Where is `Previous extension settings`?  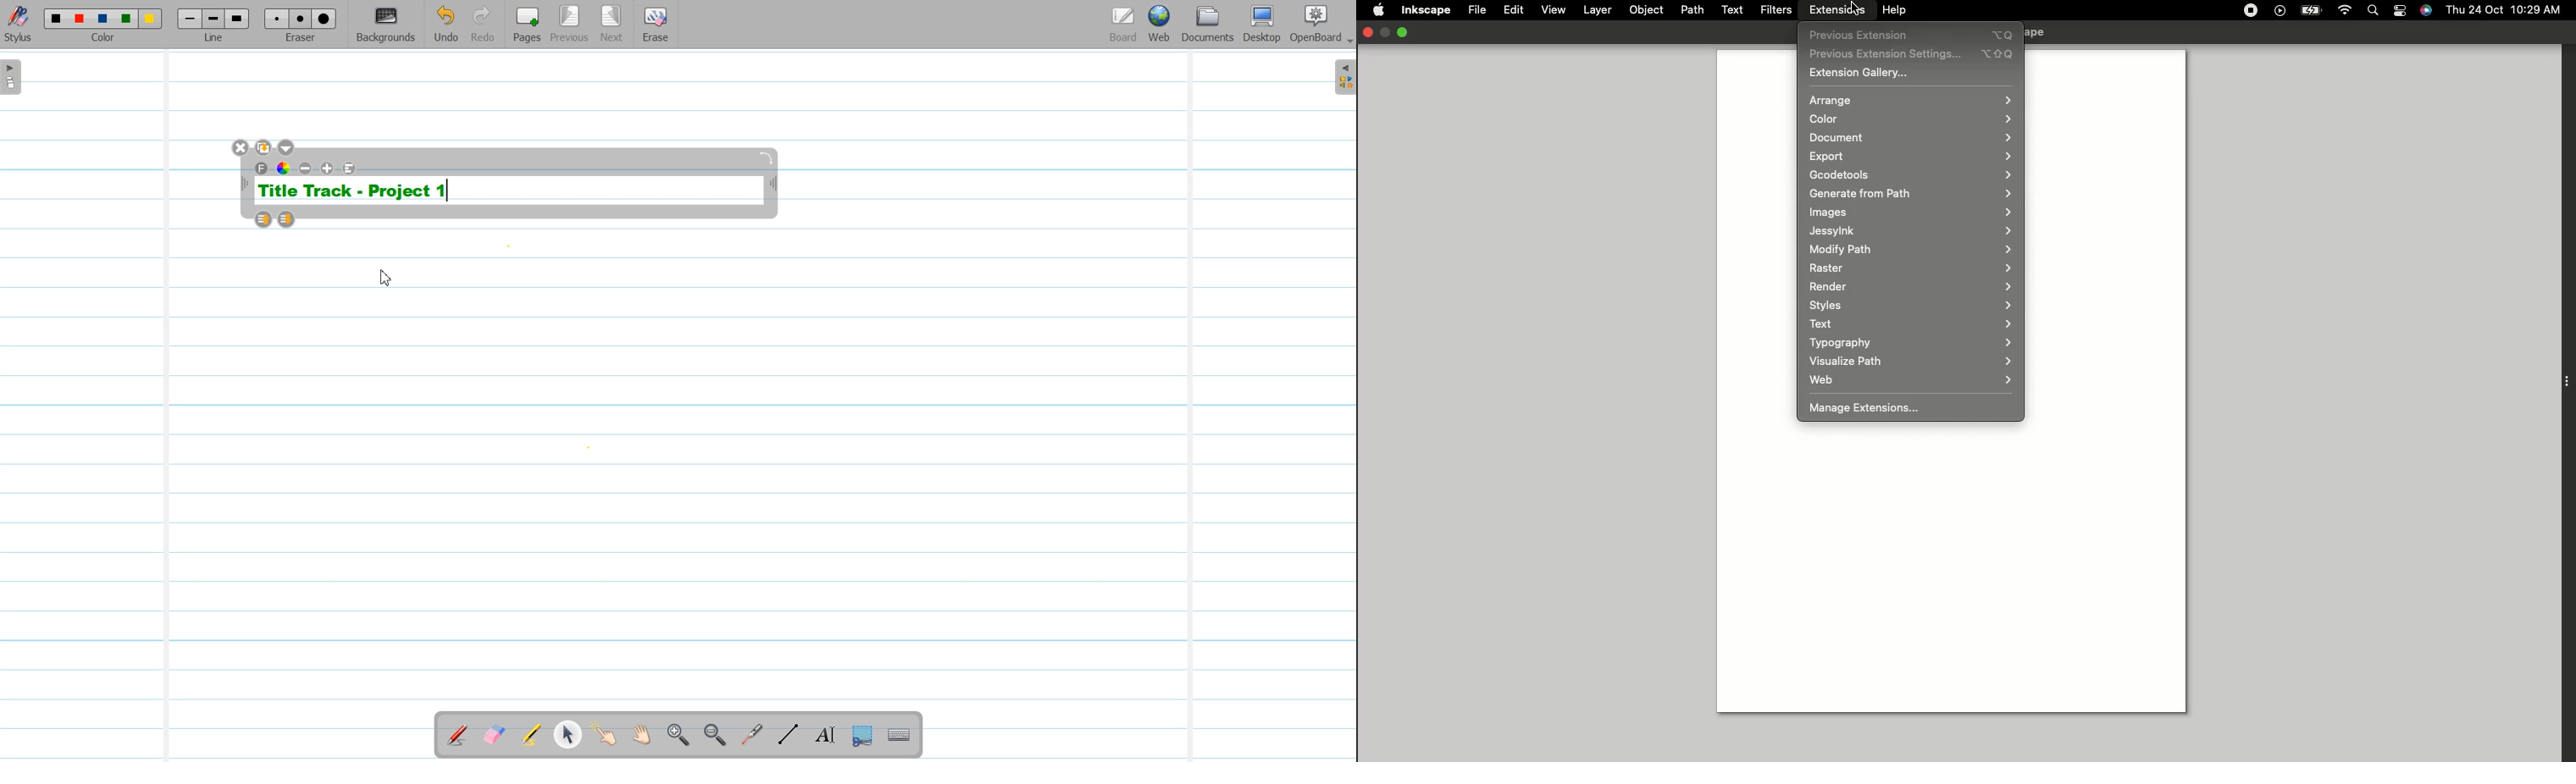 Previous extension settings is located at coordinates (1912, 54).